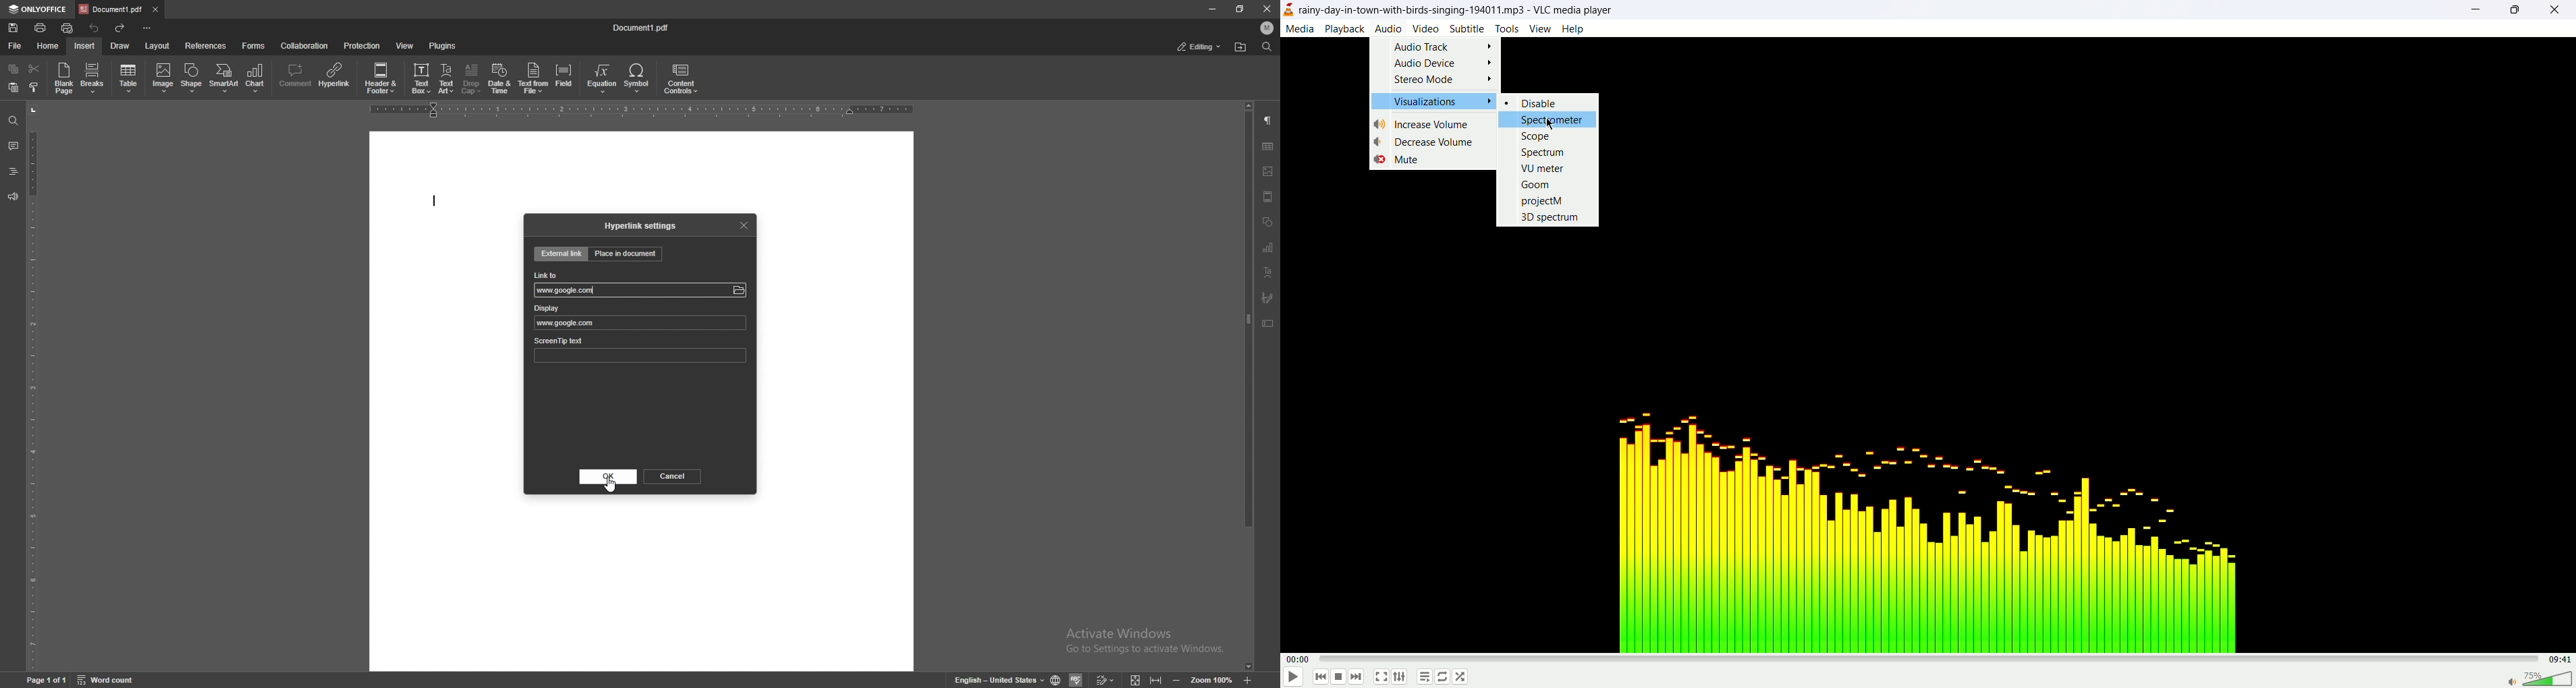 This screenshot has height=700, width=2576. Describe the element at coordinates (1198, 47) in the screenshot. I see `editing` at that location.